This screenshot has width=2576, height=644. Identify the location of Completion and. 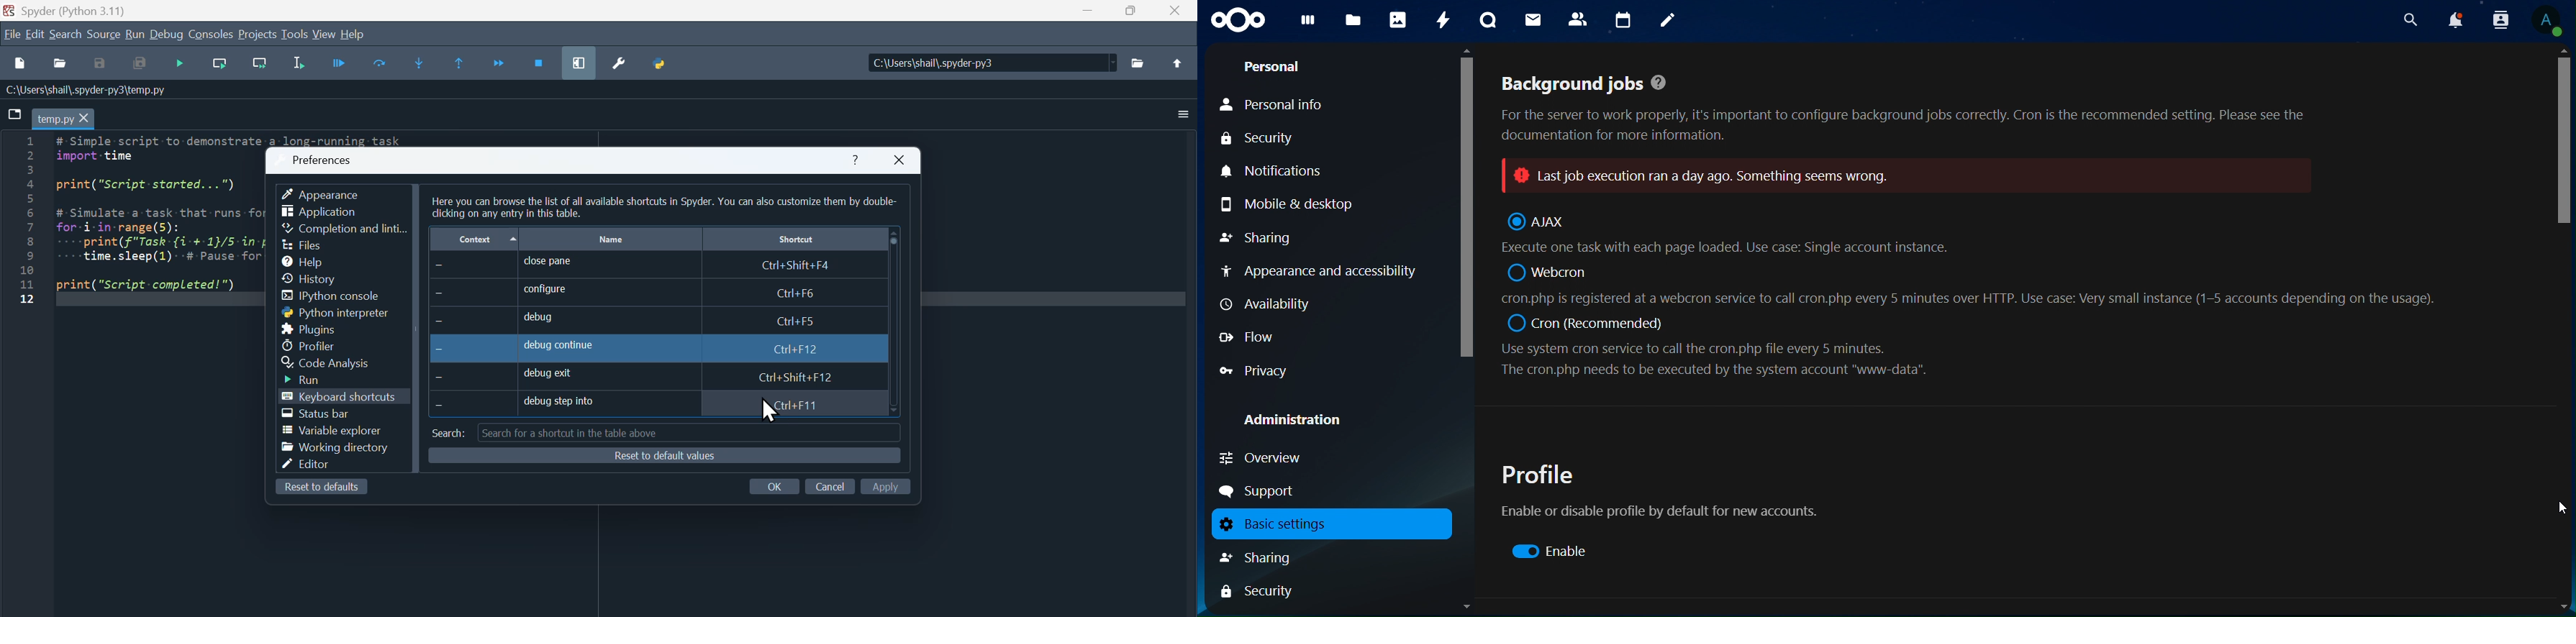
(345, 229).